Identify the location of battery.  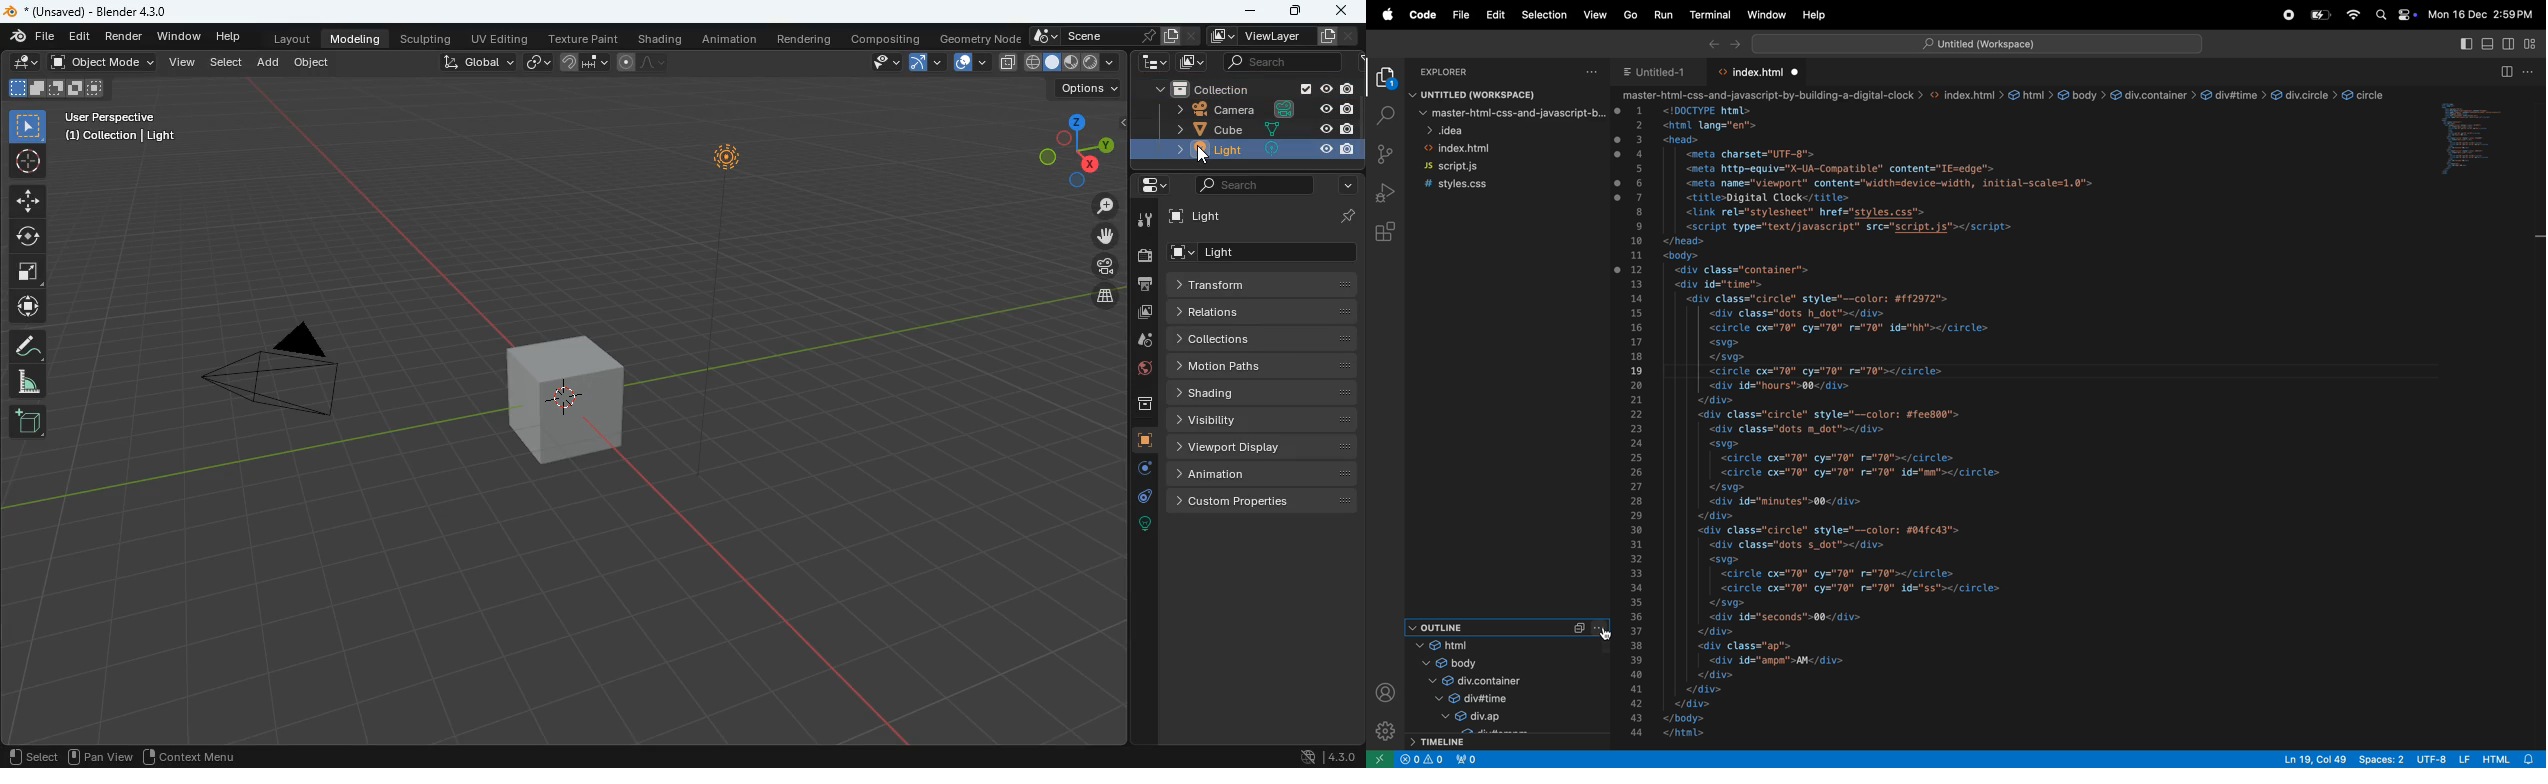
(2319, 14).